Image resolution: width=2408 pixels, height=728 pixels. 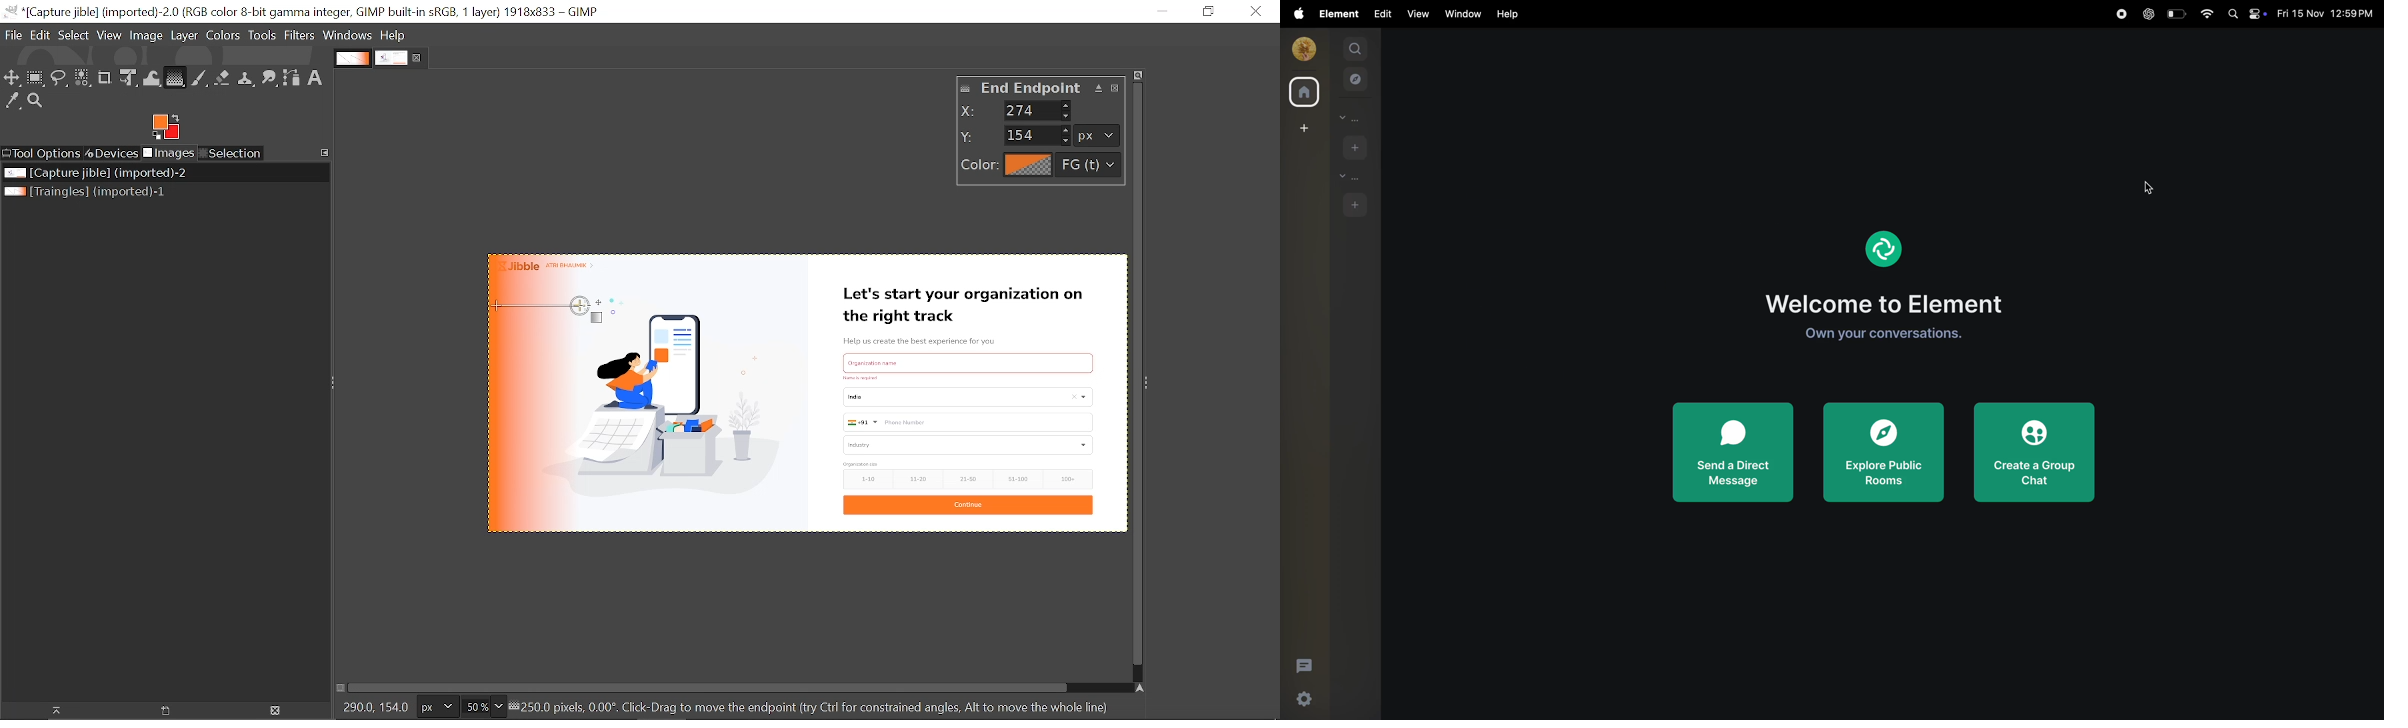 I want to click on explore, so click(x=1355, y=78).